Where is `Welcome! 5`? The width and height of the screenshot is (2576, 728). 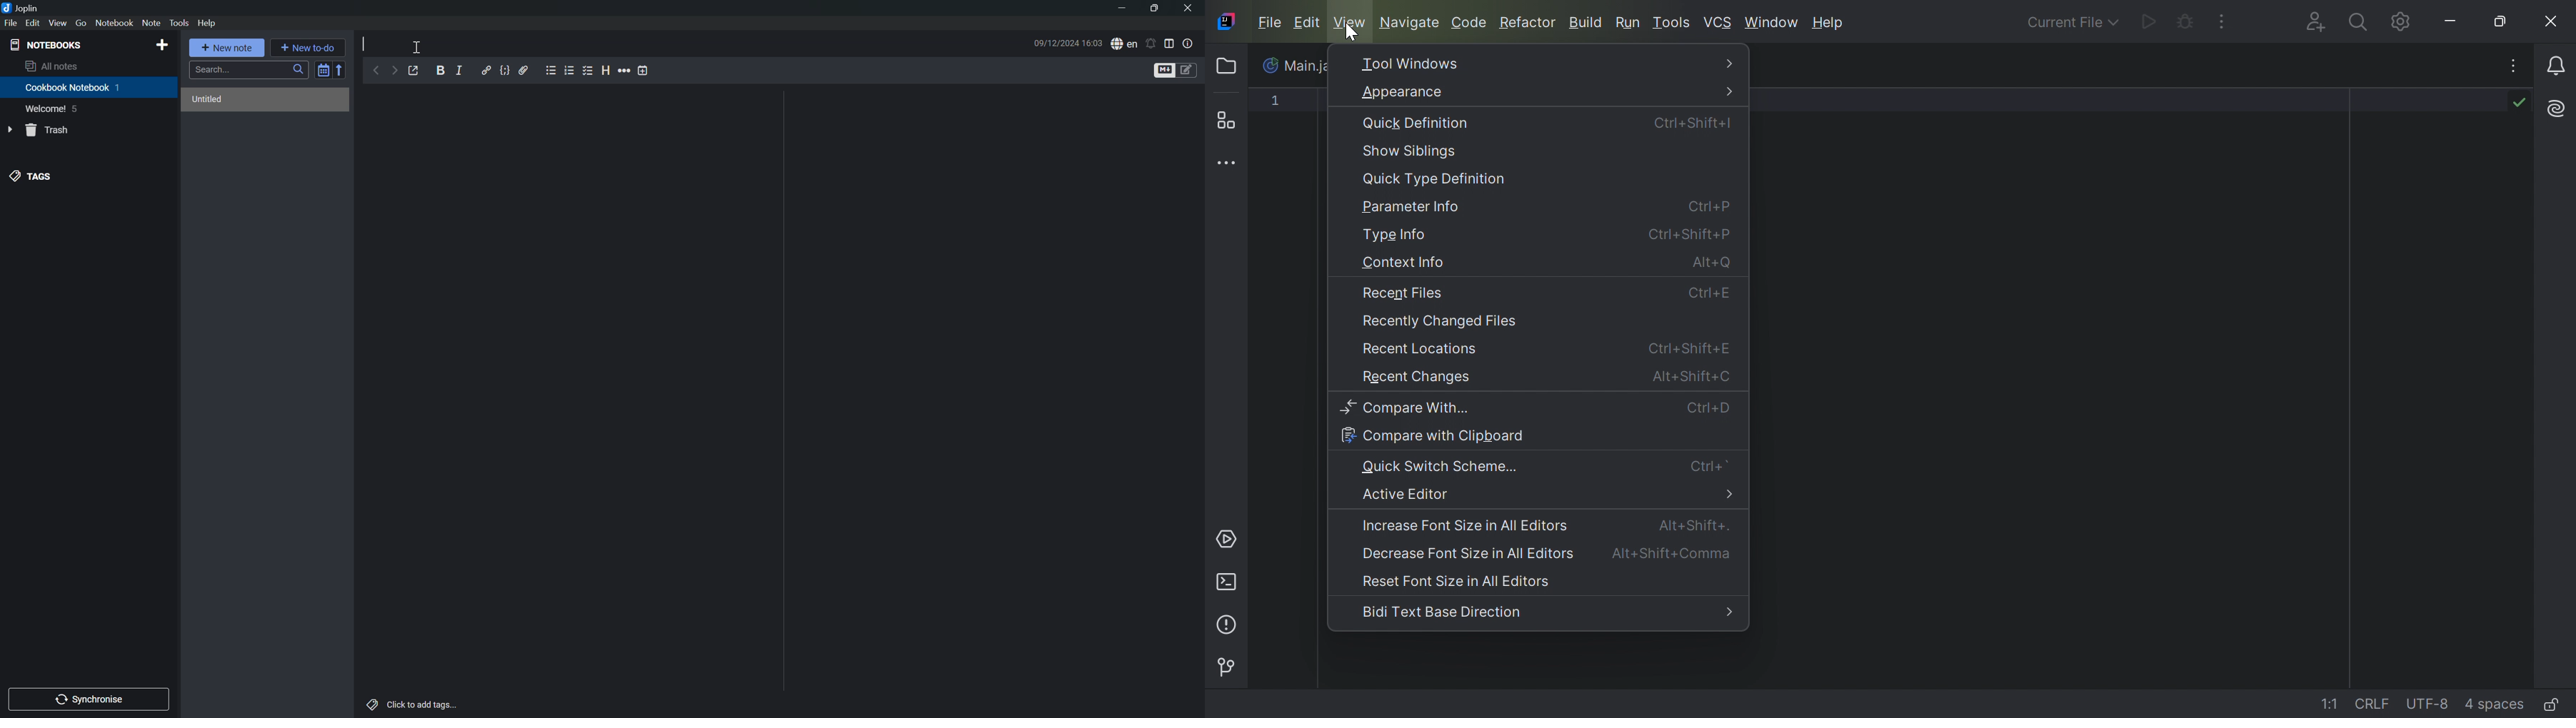
Welcome! 5 is located at coordinates (54, 110).